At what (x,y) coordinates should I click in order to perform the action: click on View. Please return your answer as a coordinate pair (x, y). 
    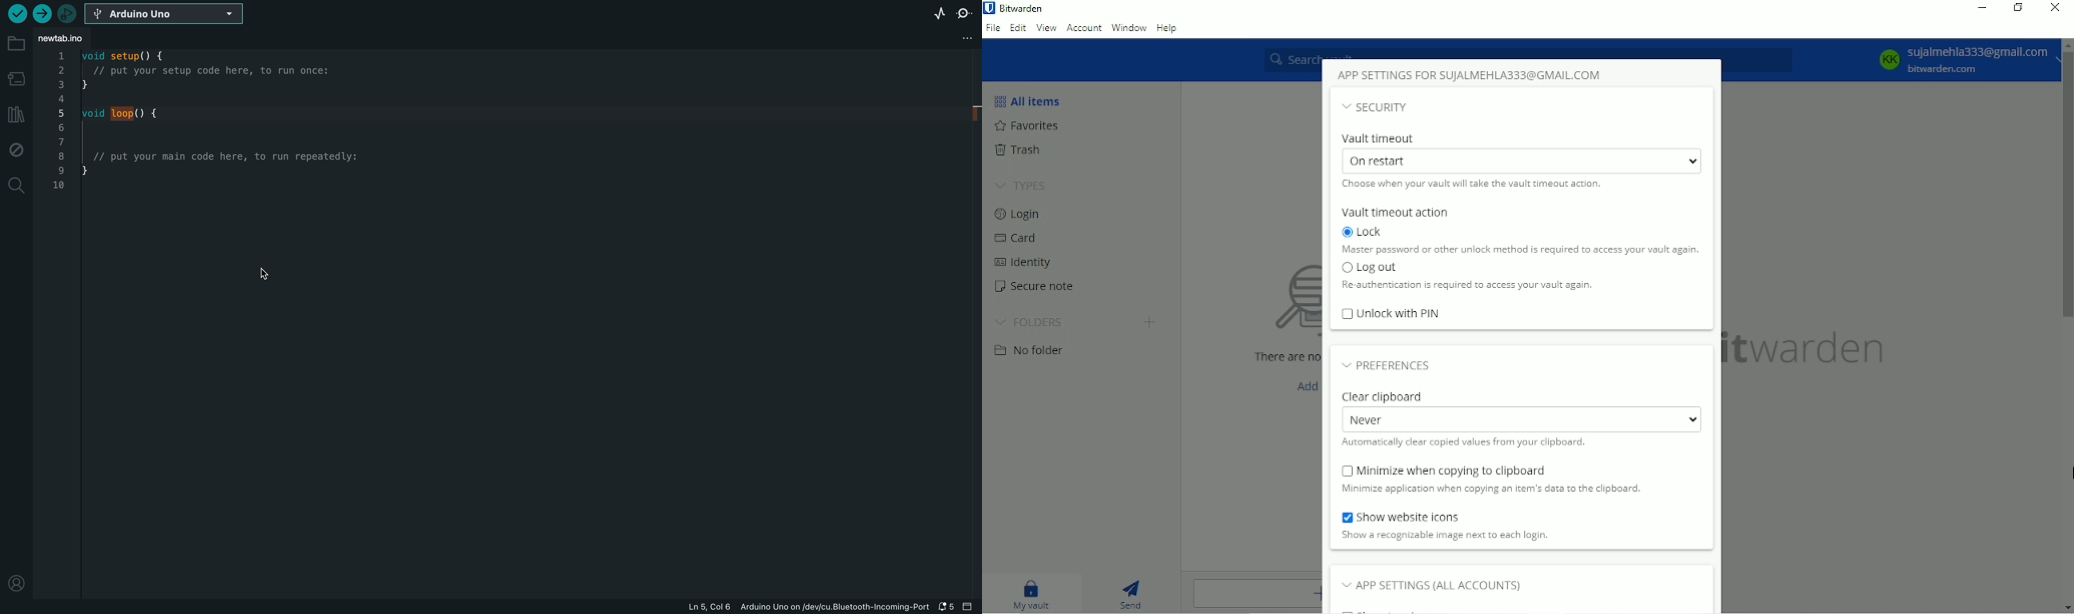
    Looking at the image, I should click on (1045, 27).